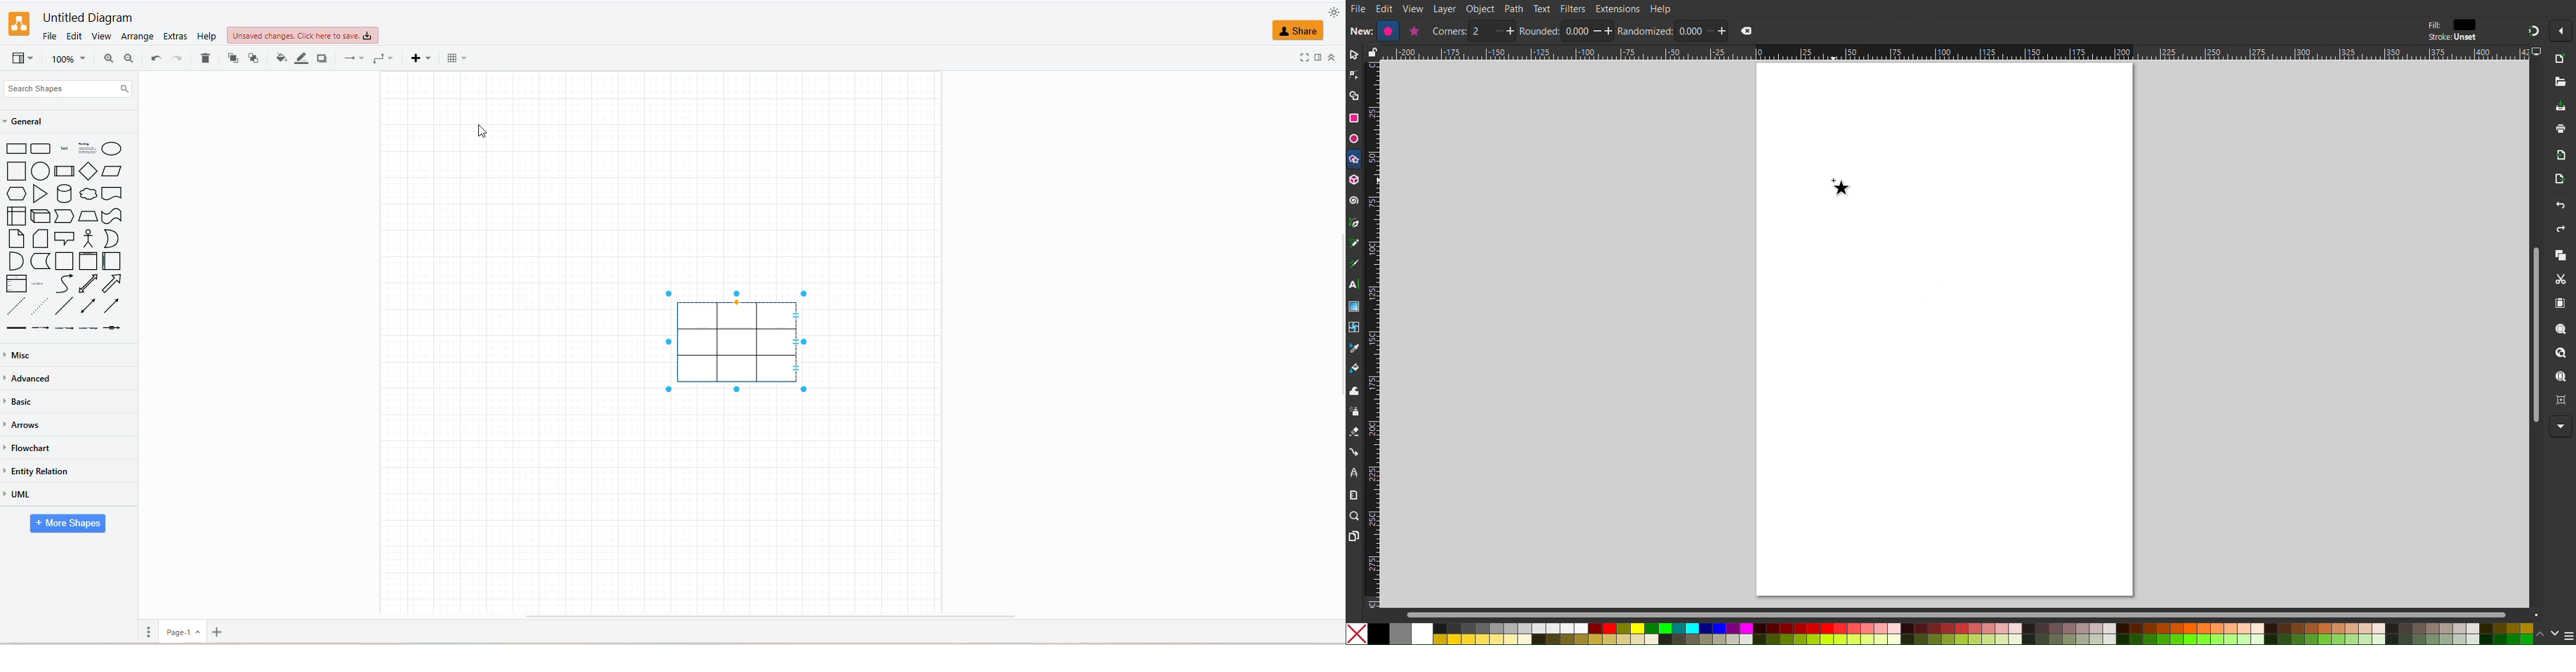 This screenshot has height=672, width=2576. Describe the element at coordinates (417, 58) in the screenshot. I see `insert` at that location.